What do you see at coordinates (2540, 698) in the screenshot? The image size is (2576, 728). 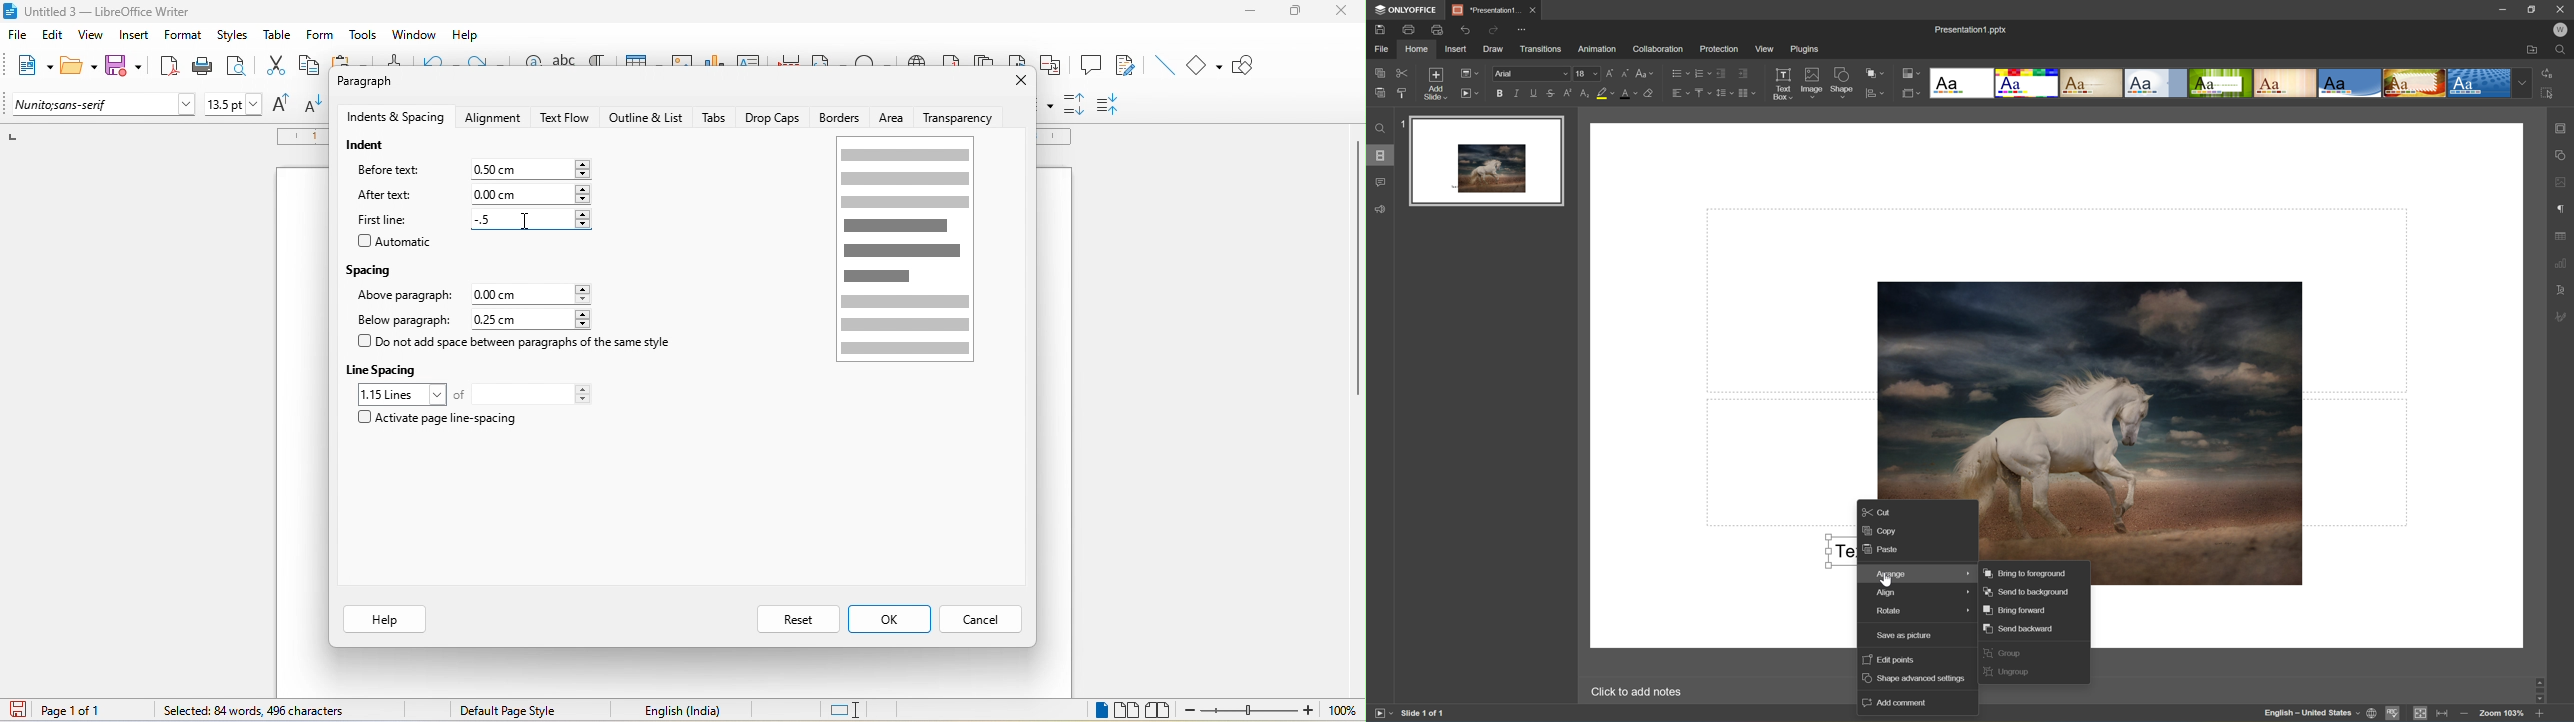 I see `Scroll Down` at bounding box center [2540, 698].